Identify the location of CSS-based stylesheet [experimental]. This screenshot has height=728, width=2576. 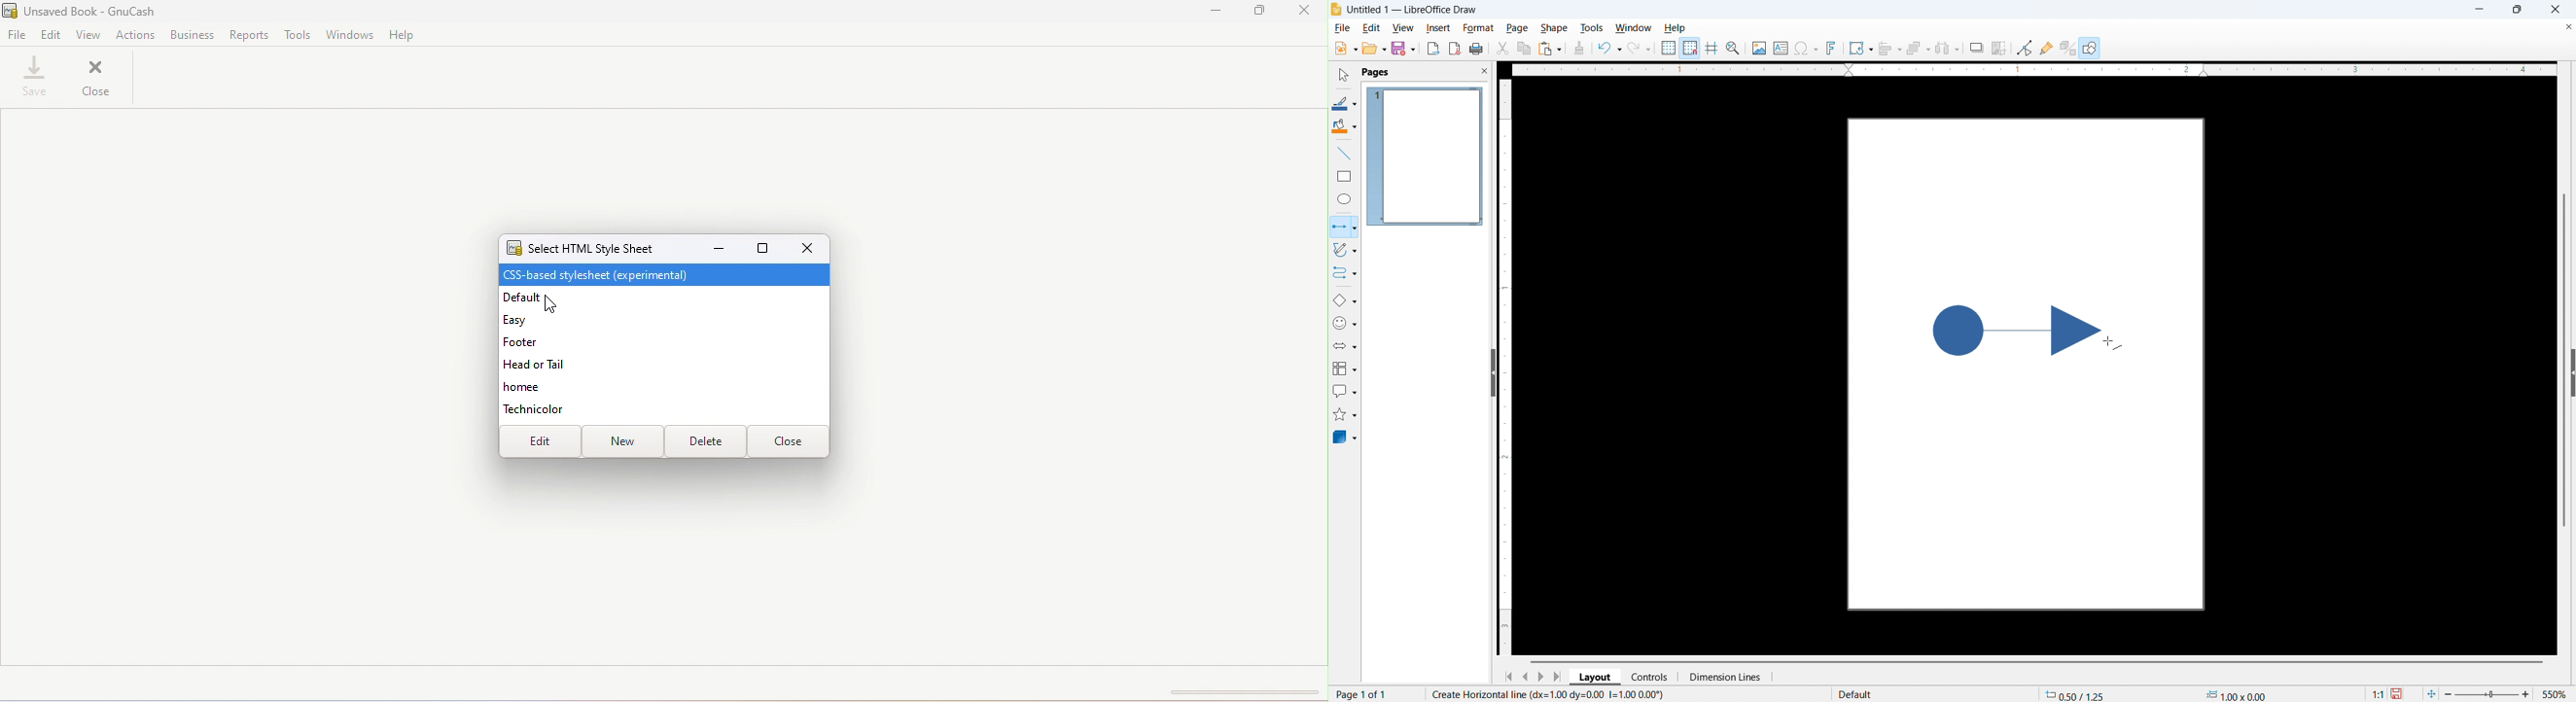
(665, 275).